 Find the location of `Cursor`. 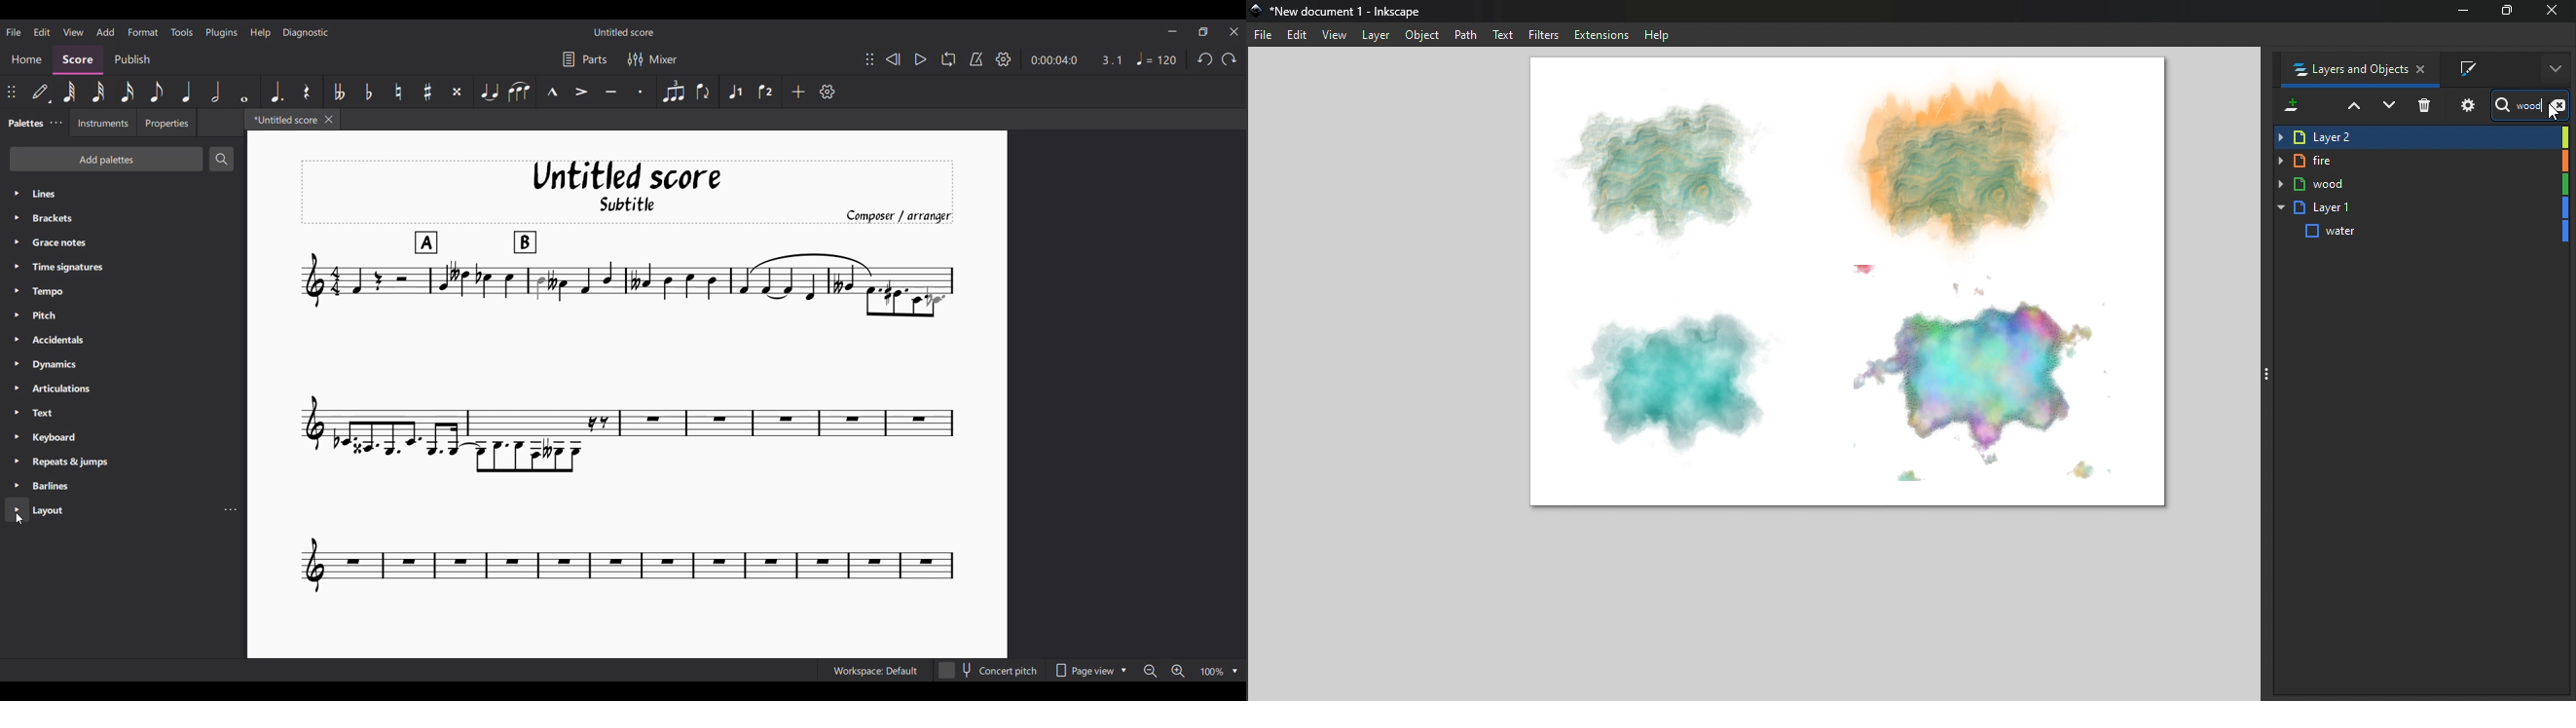

Cursor is located at coordinates (19, 519).